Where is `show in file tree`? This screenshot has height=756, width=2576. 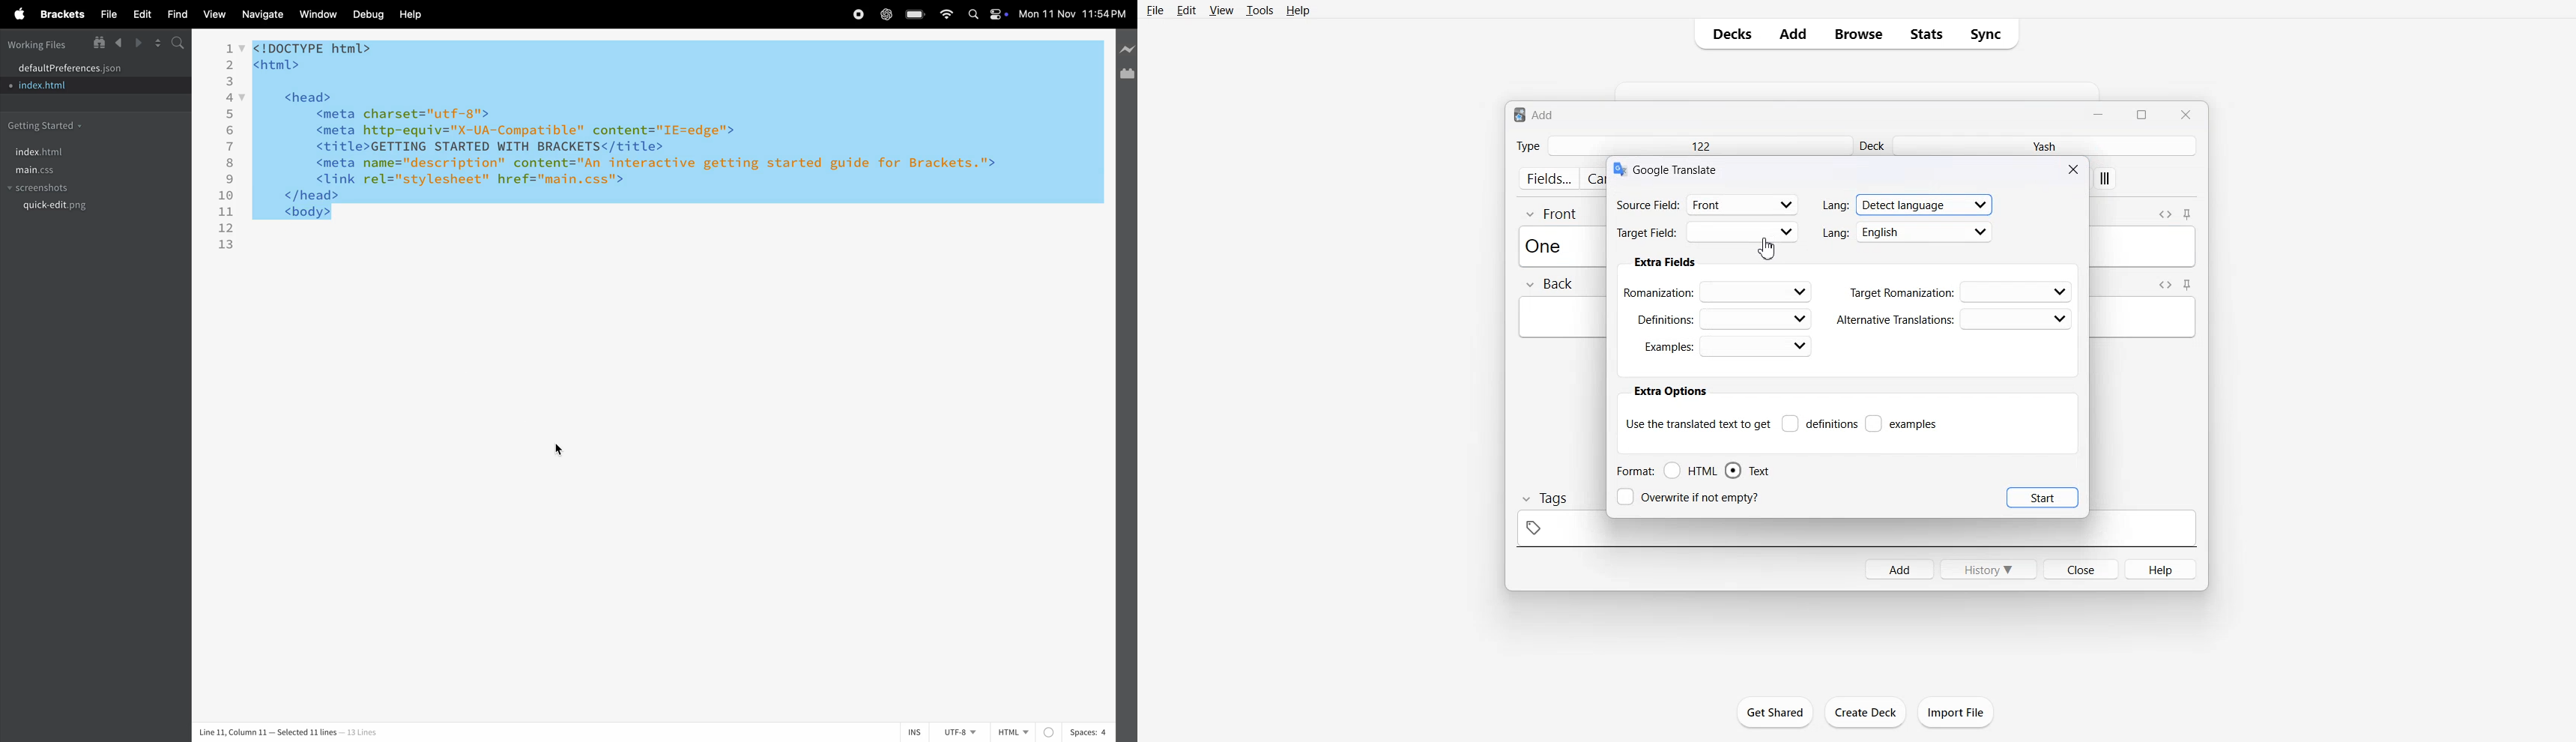
show in file tree is located at coordinates (96, 42).